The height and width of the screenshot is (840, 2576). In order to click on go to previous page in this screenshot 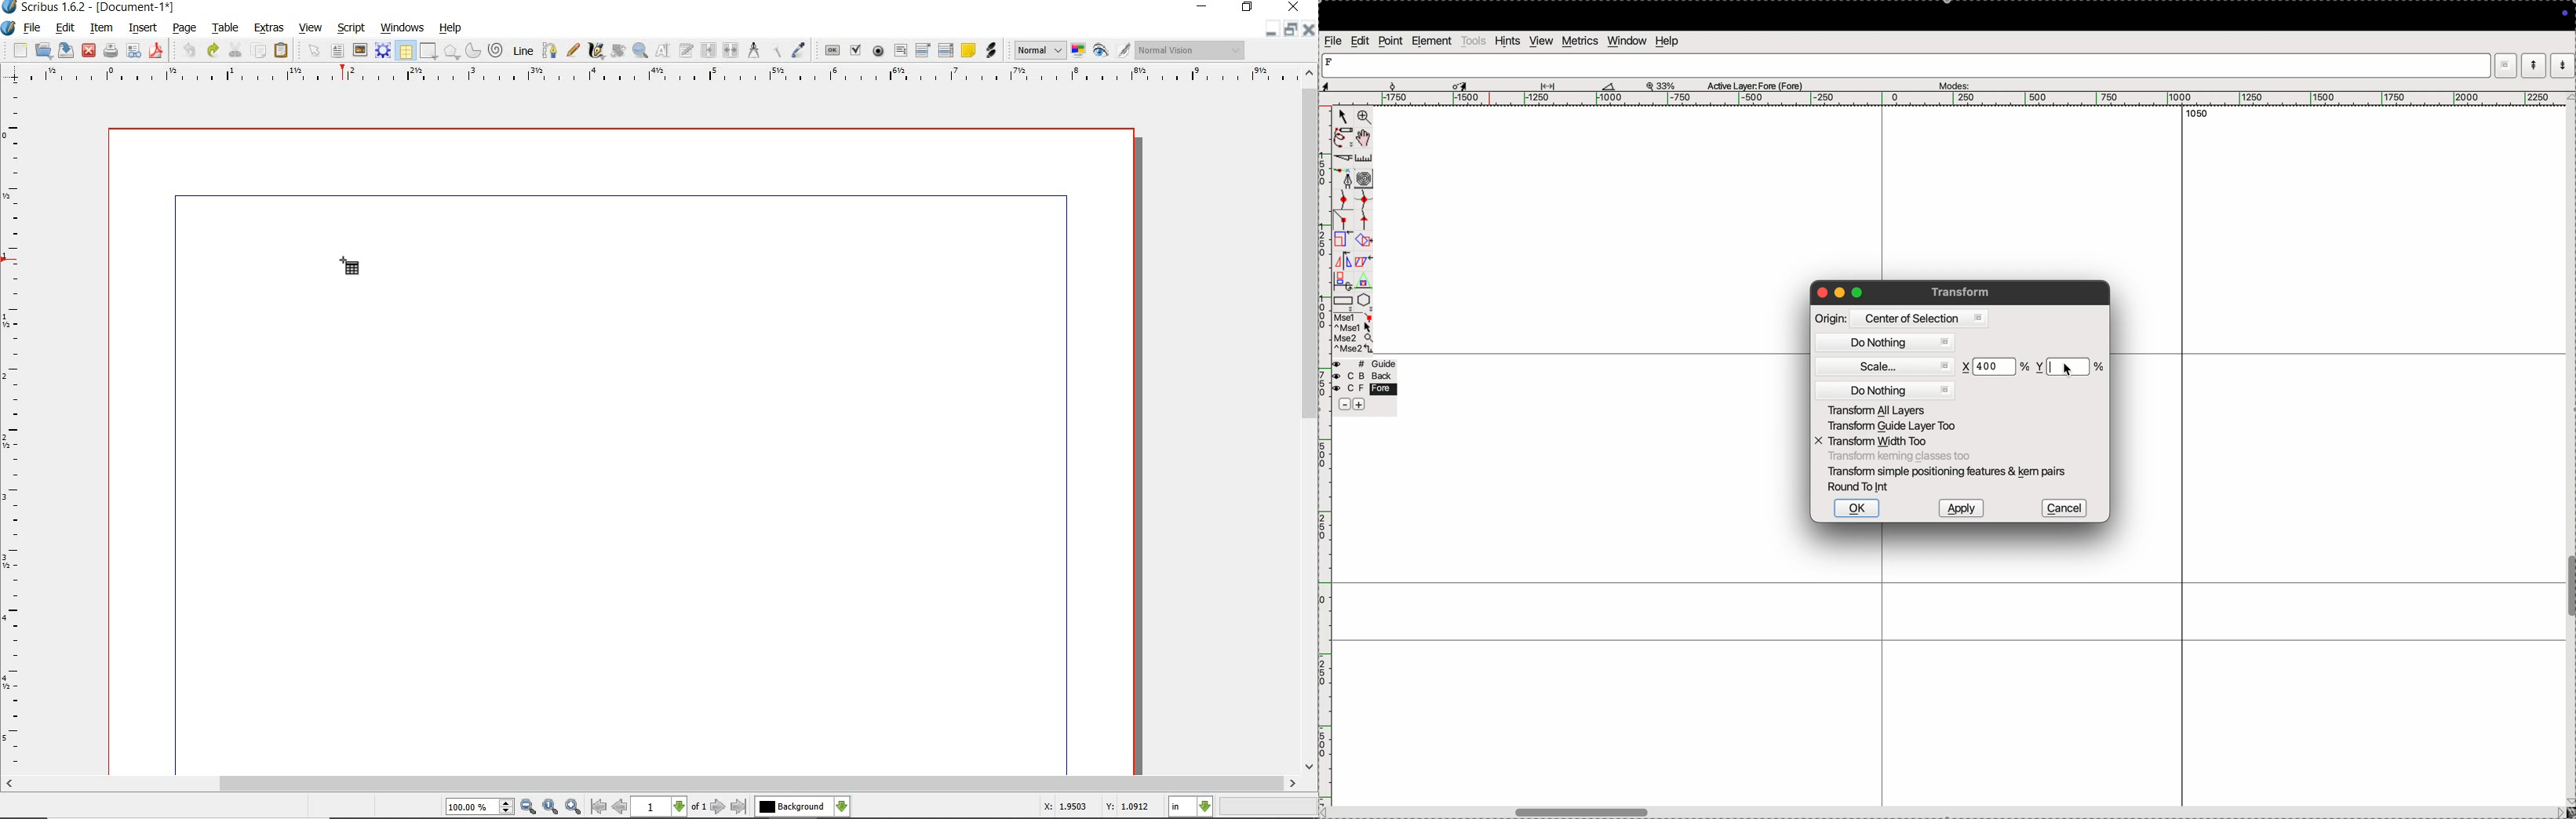, I will do `click(619, 807)`.